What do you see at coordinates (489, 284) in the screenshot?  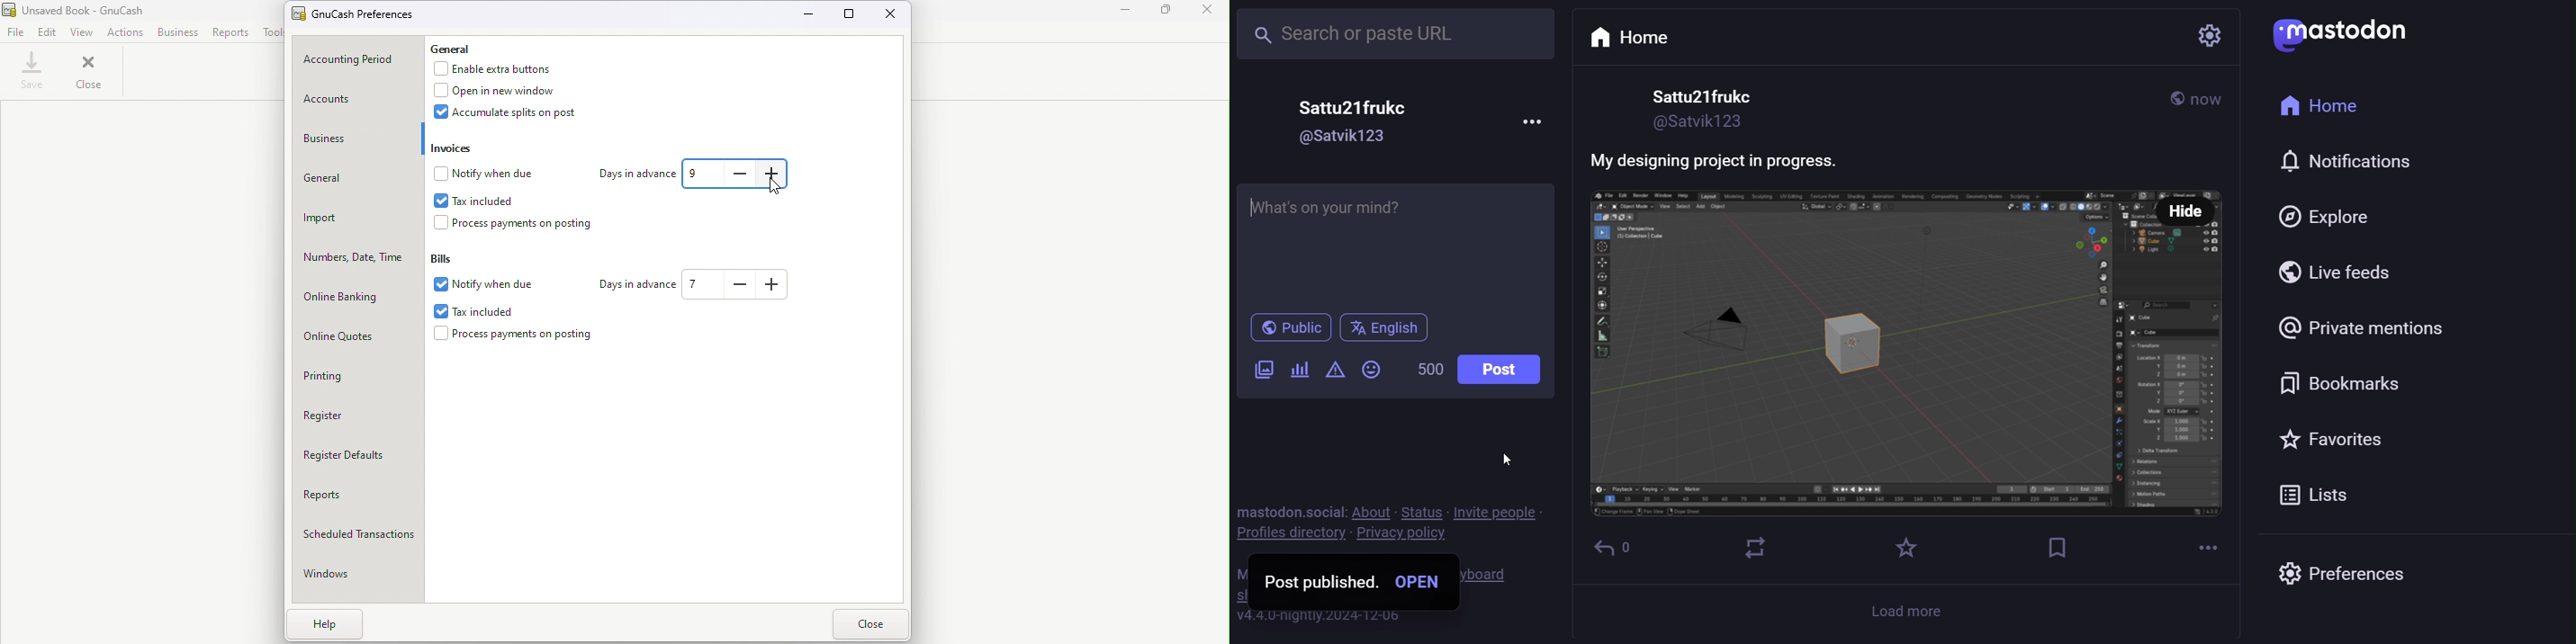 I see `Notify when due` at bounding box center [489, 284].